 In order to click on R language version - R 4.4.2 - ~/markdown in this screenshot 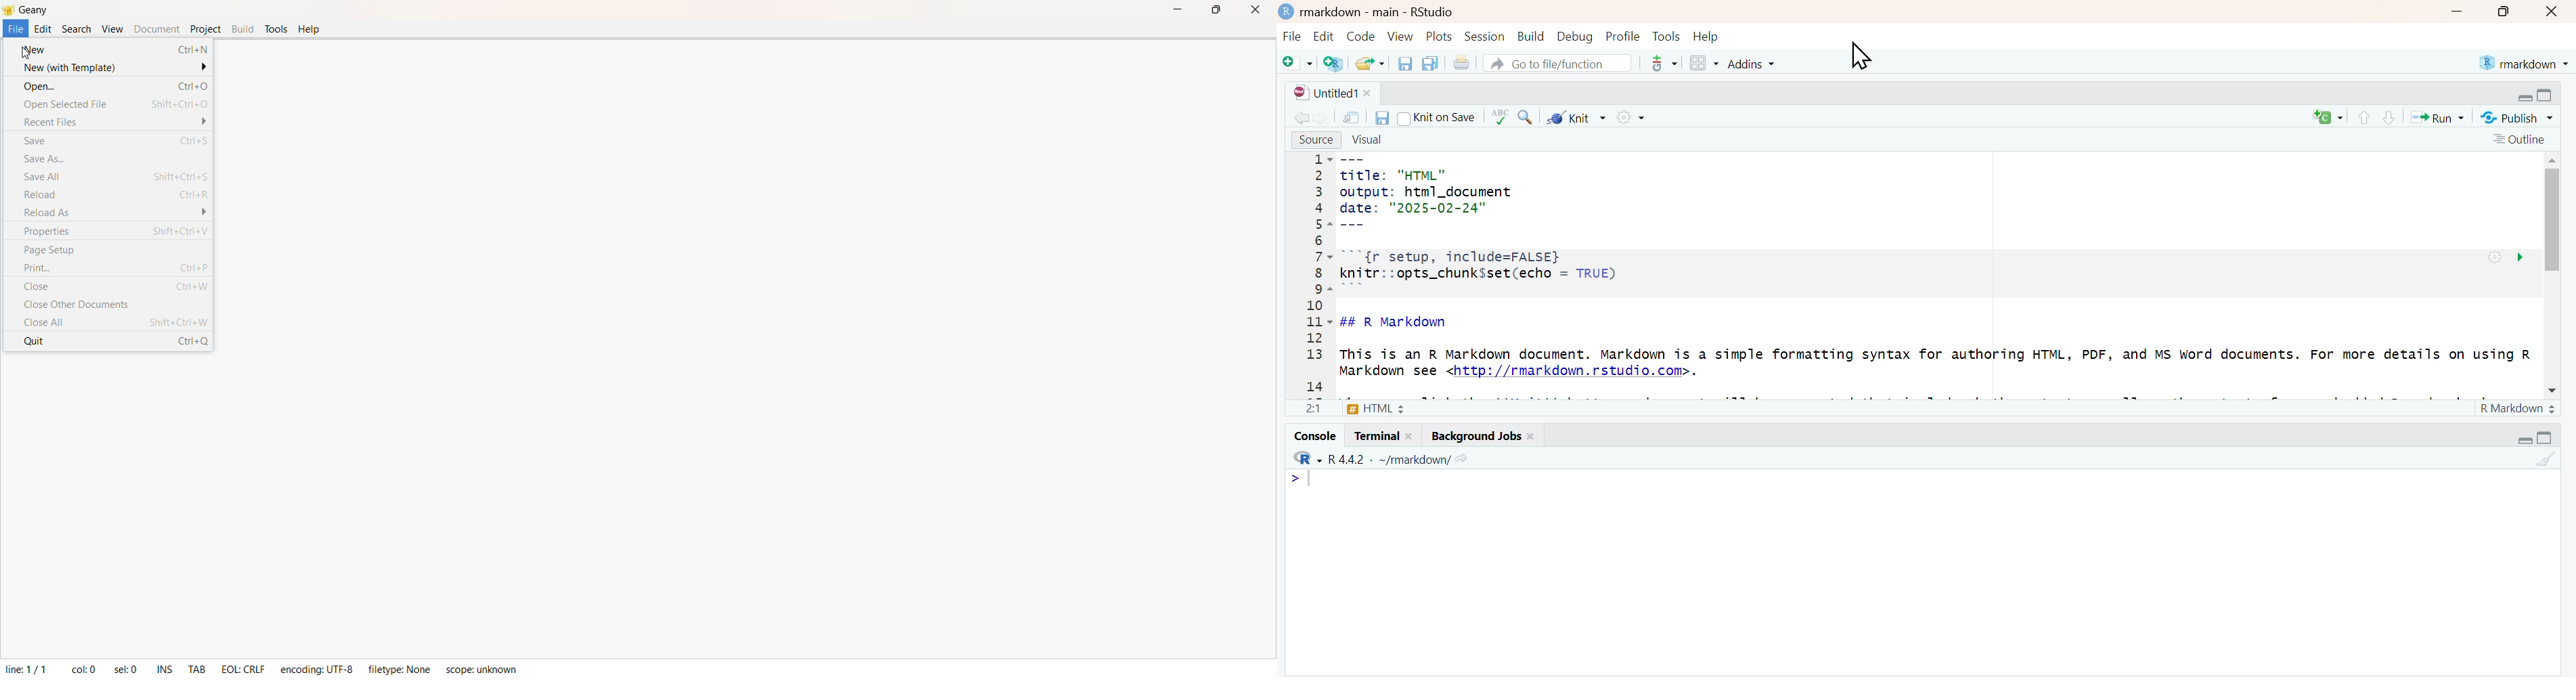, I will do `click(1385, 460)`.